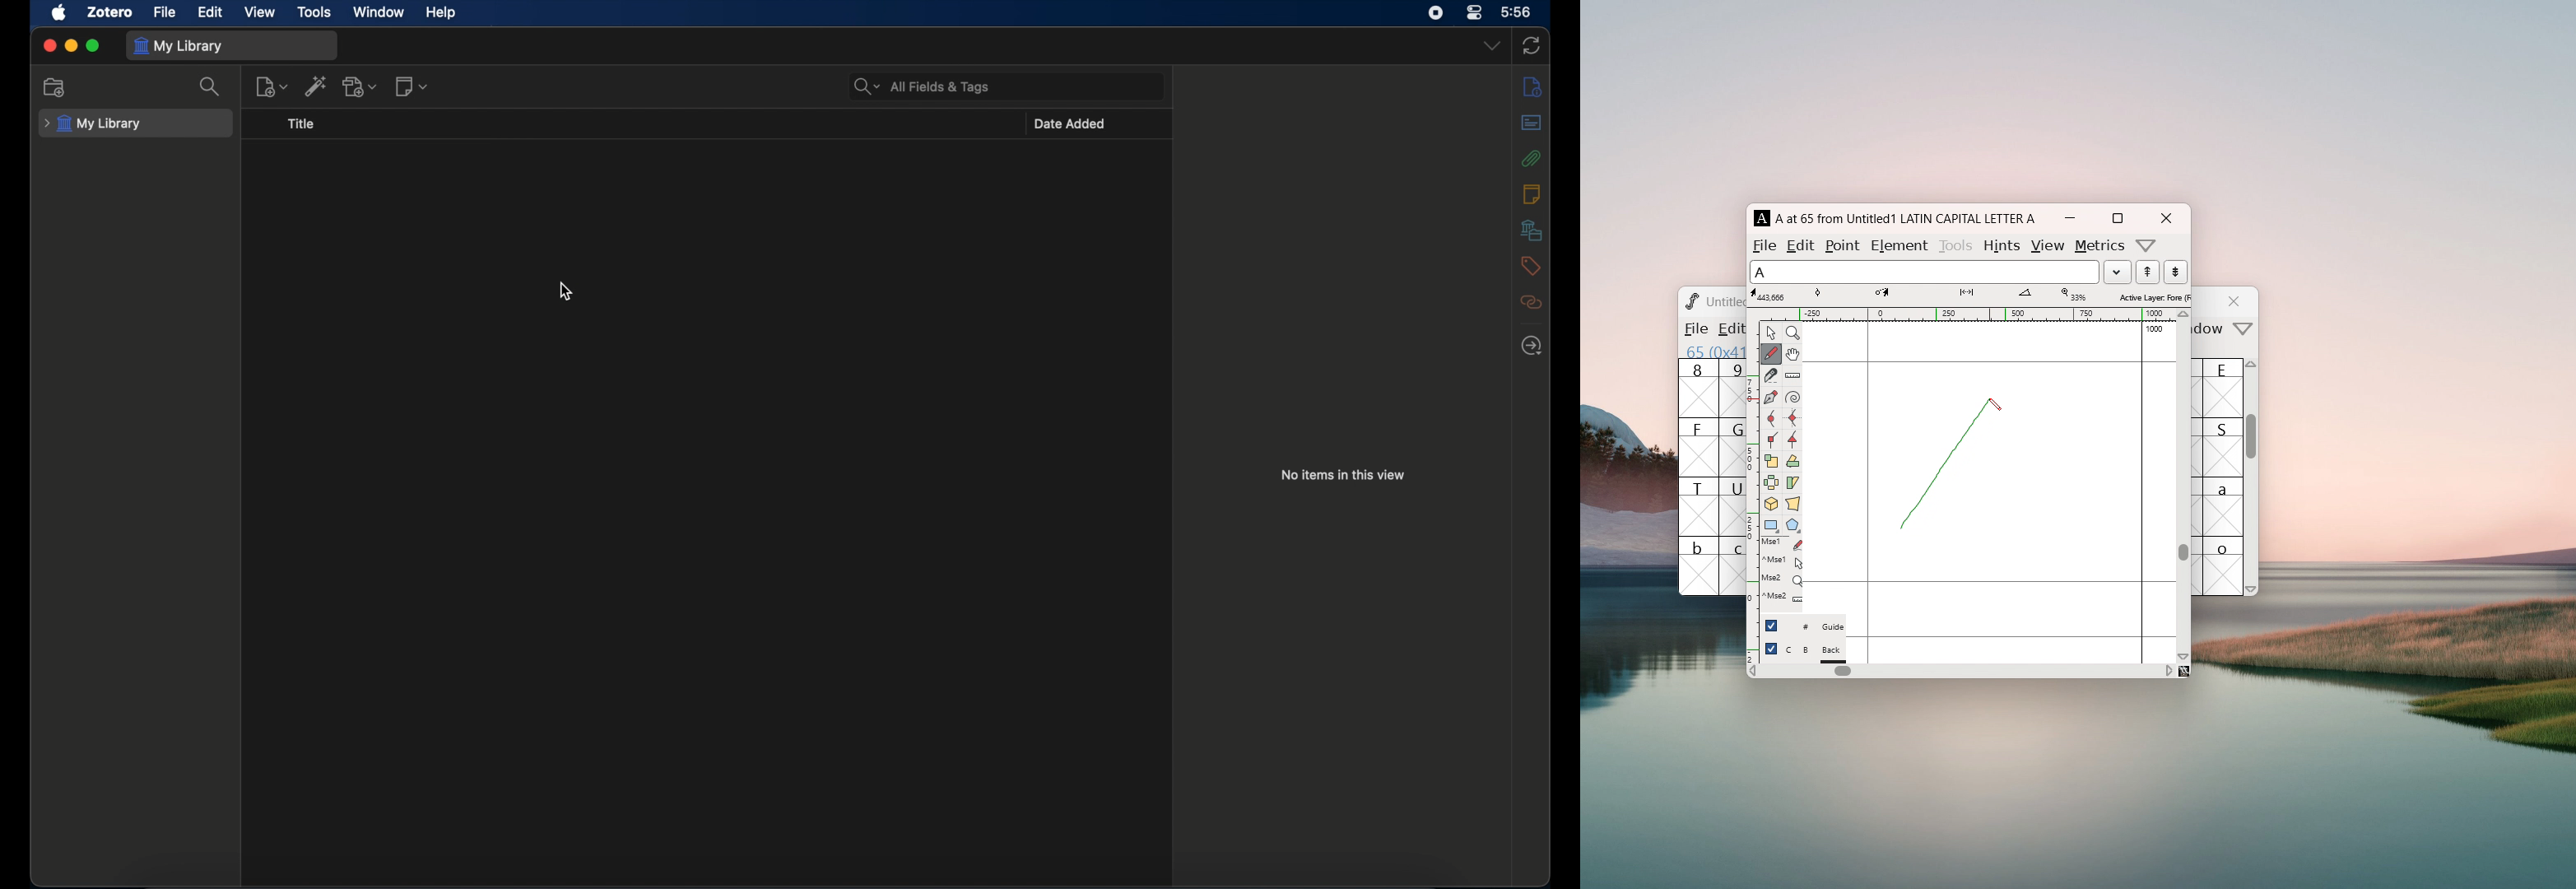 This screenshot has width=2576, height=896. Describe the element at coordinates (302, 123) in the screenshot. I see `title` at that location.